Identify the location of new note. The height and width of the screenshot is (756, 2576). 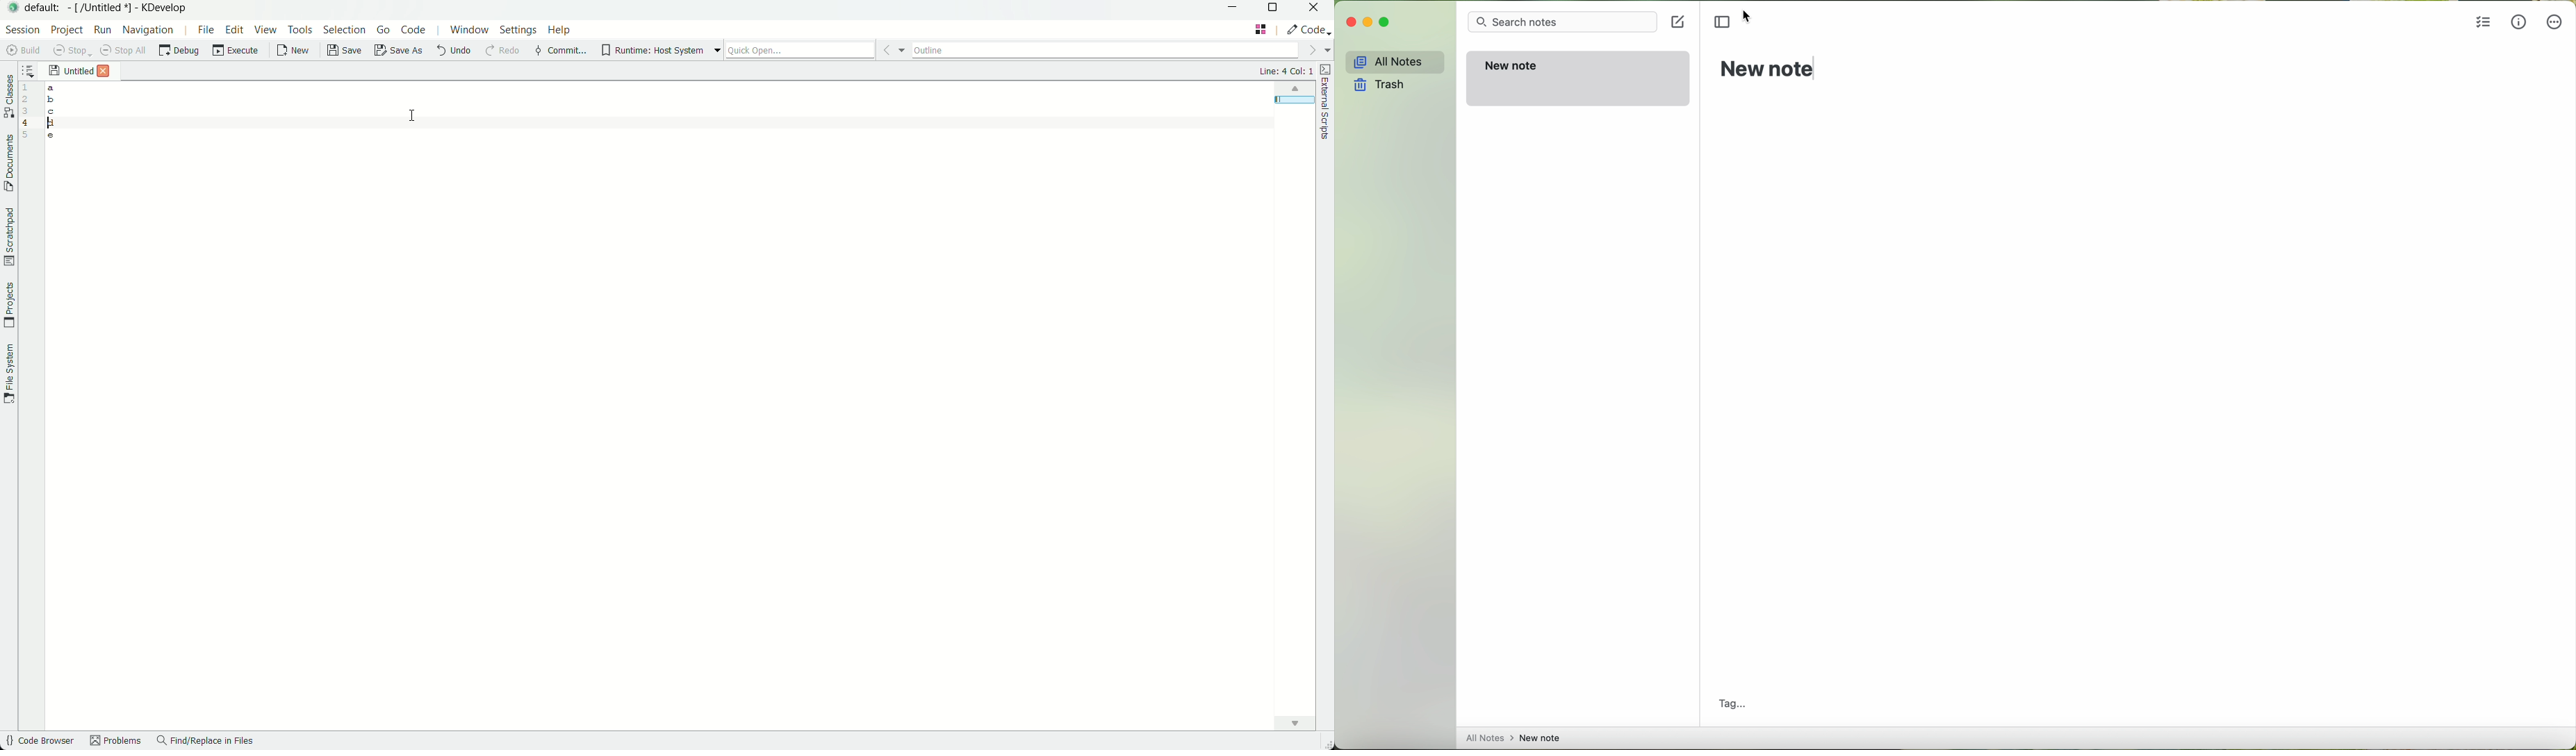
(1580, 81).